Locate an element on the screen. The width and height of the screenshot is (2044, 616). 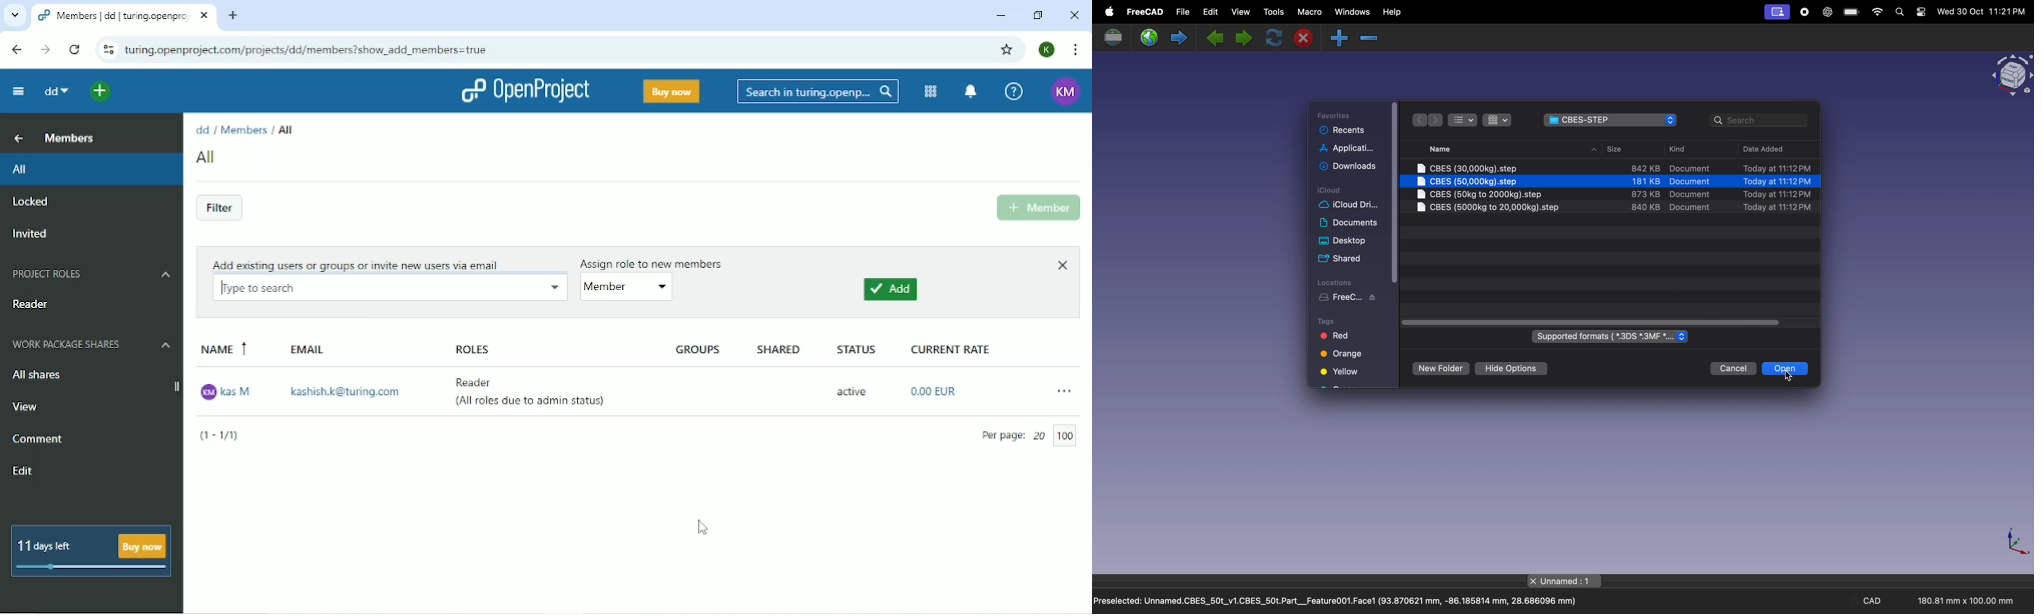
record is located at coordinates (1804, 12).